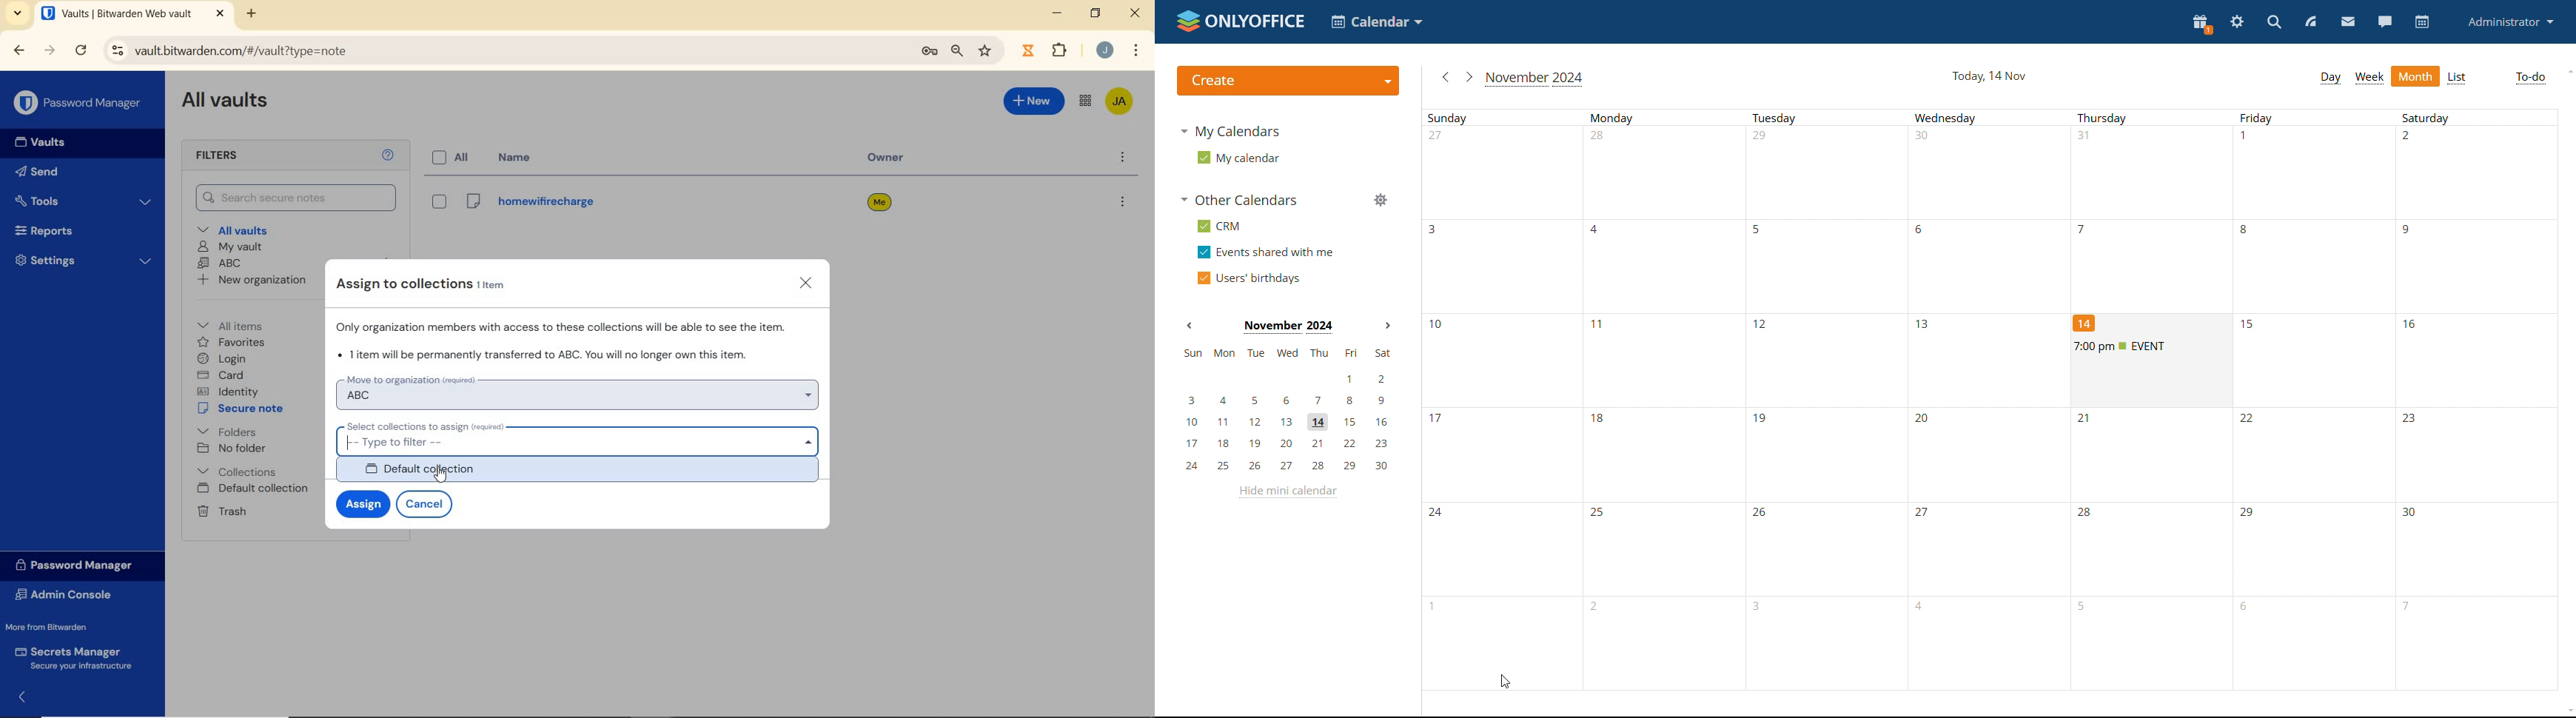  Describe the element at coordinates (19, 15) in the screenshot. I see `search tabs` at that location.